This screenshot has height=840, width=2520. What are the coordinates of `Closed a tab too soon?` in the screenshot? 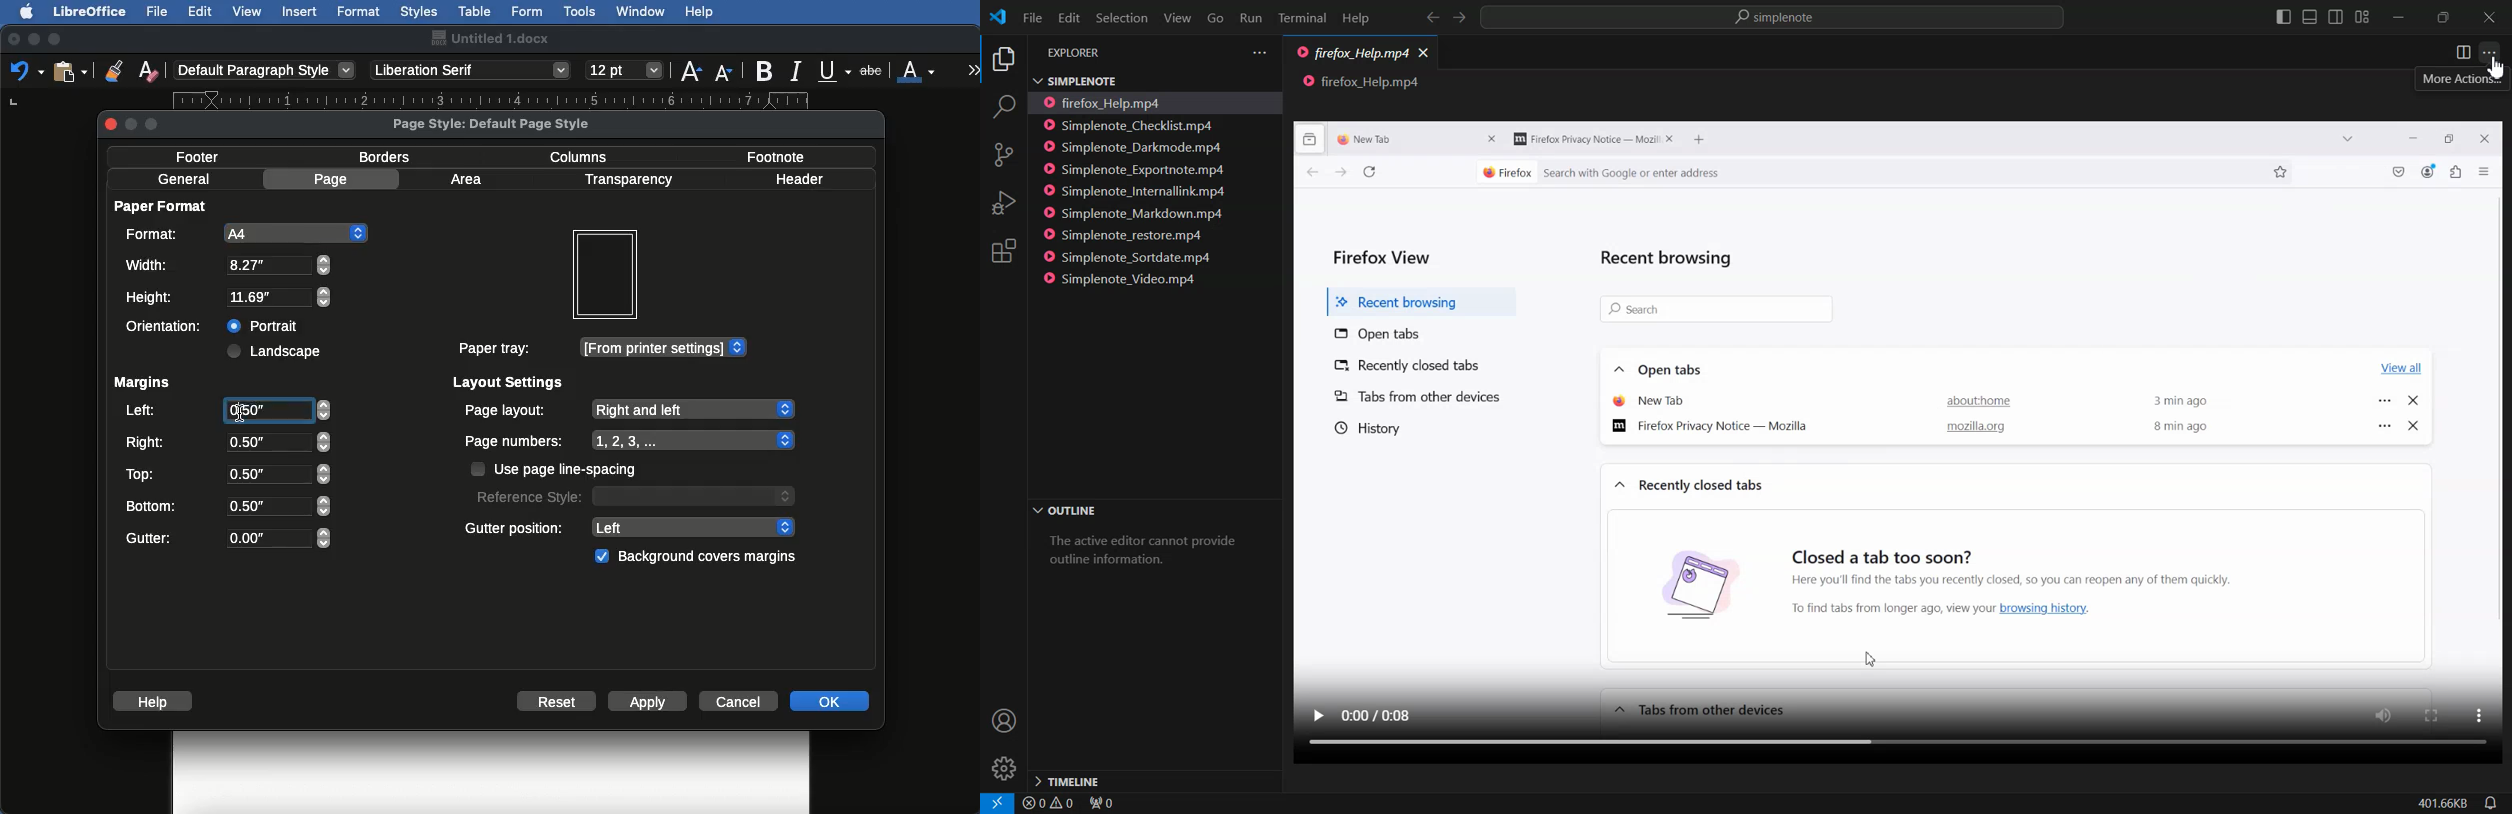 It's located at (1883, 551).